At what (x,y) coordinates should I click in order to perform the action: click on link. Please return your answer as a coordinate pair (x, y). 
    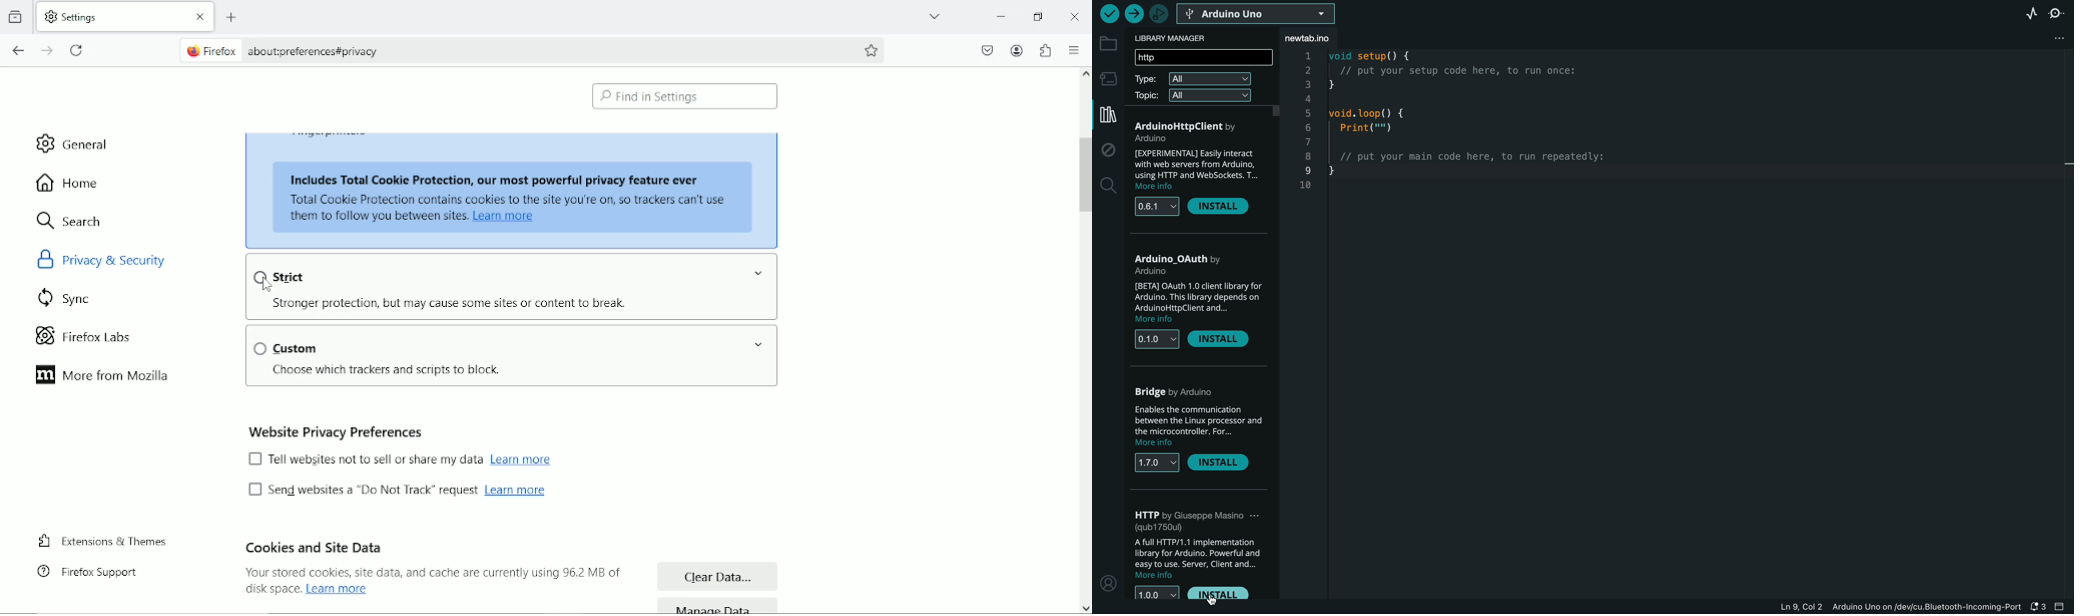
    Looking at the image, I should click on (339, 589).